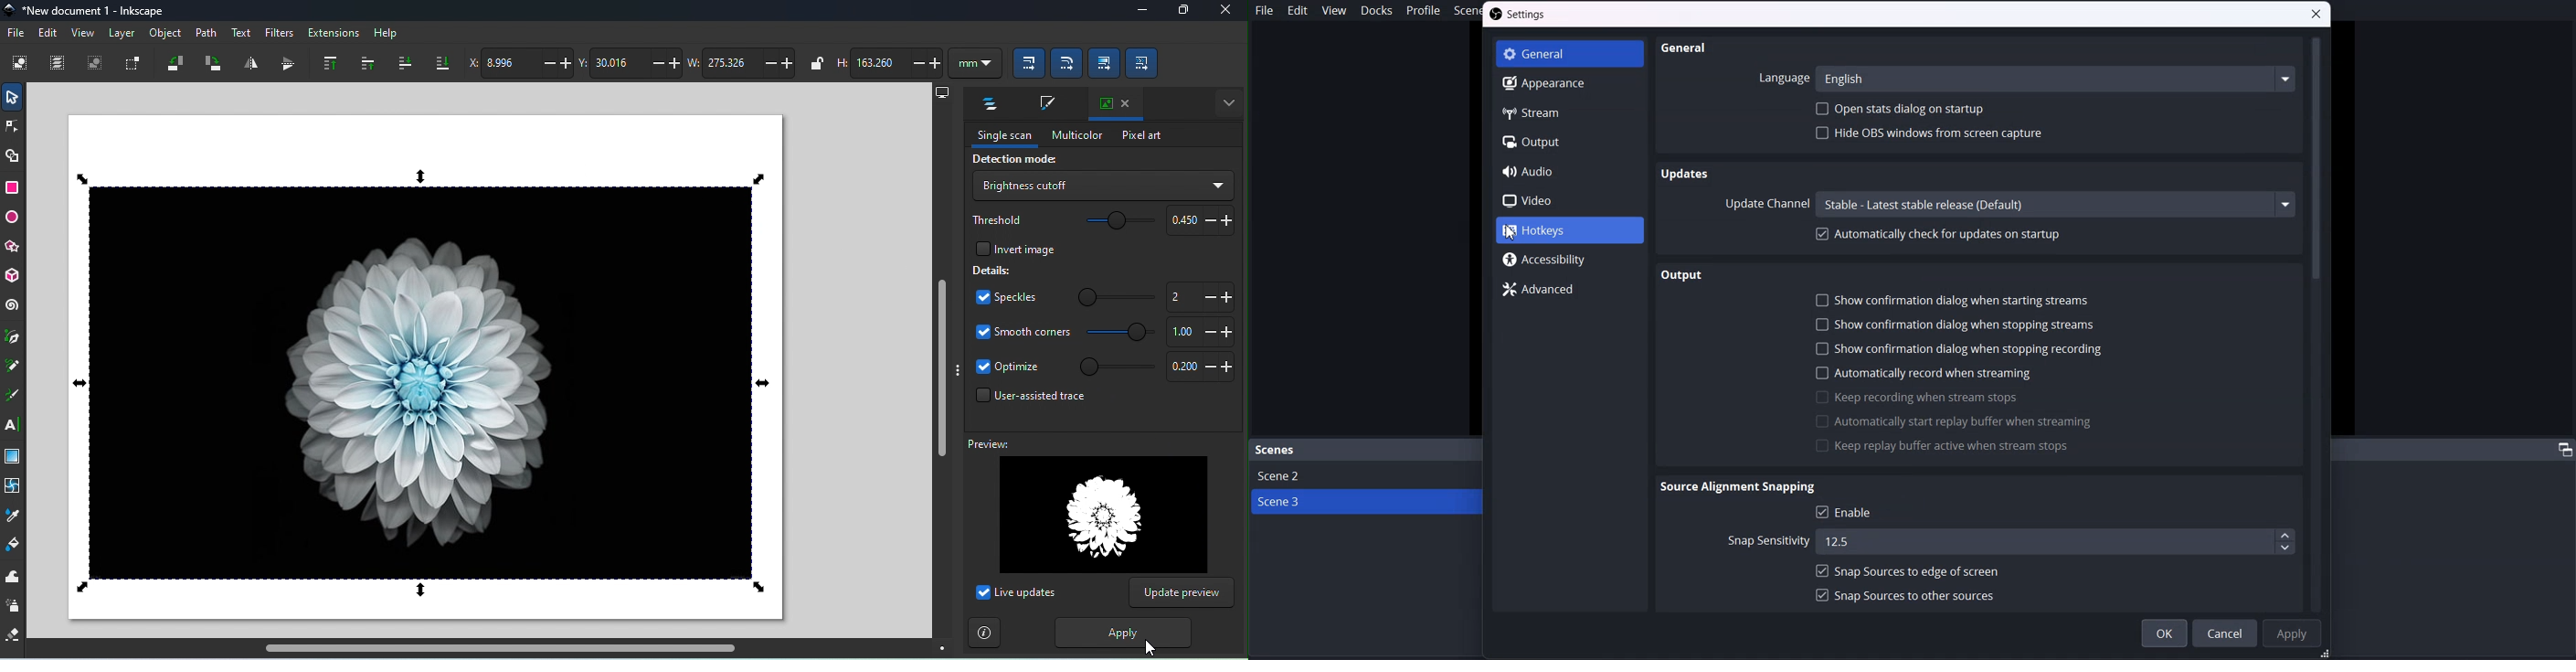 The image size is (2576, 672). Describe the element at coordinates (1899, 109) in the screenshot. I see `Open Stats dialog on startup` at that location.